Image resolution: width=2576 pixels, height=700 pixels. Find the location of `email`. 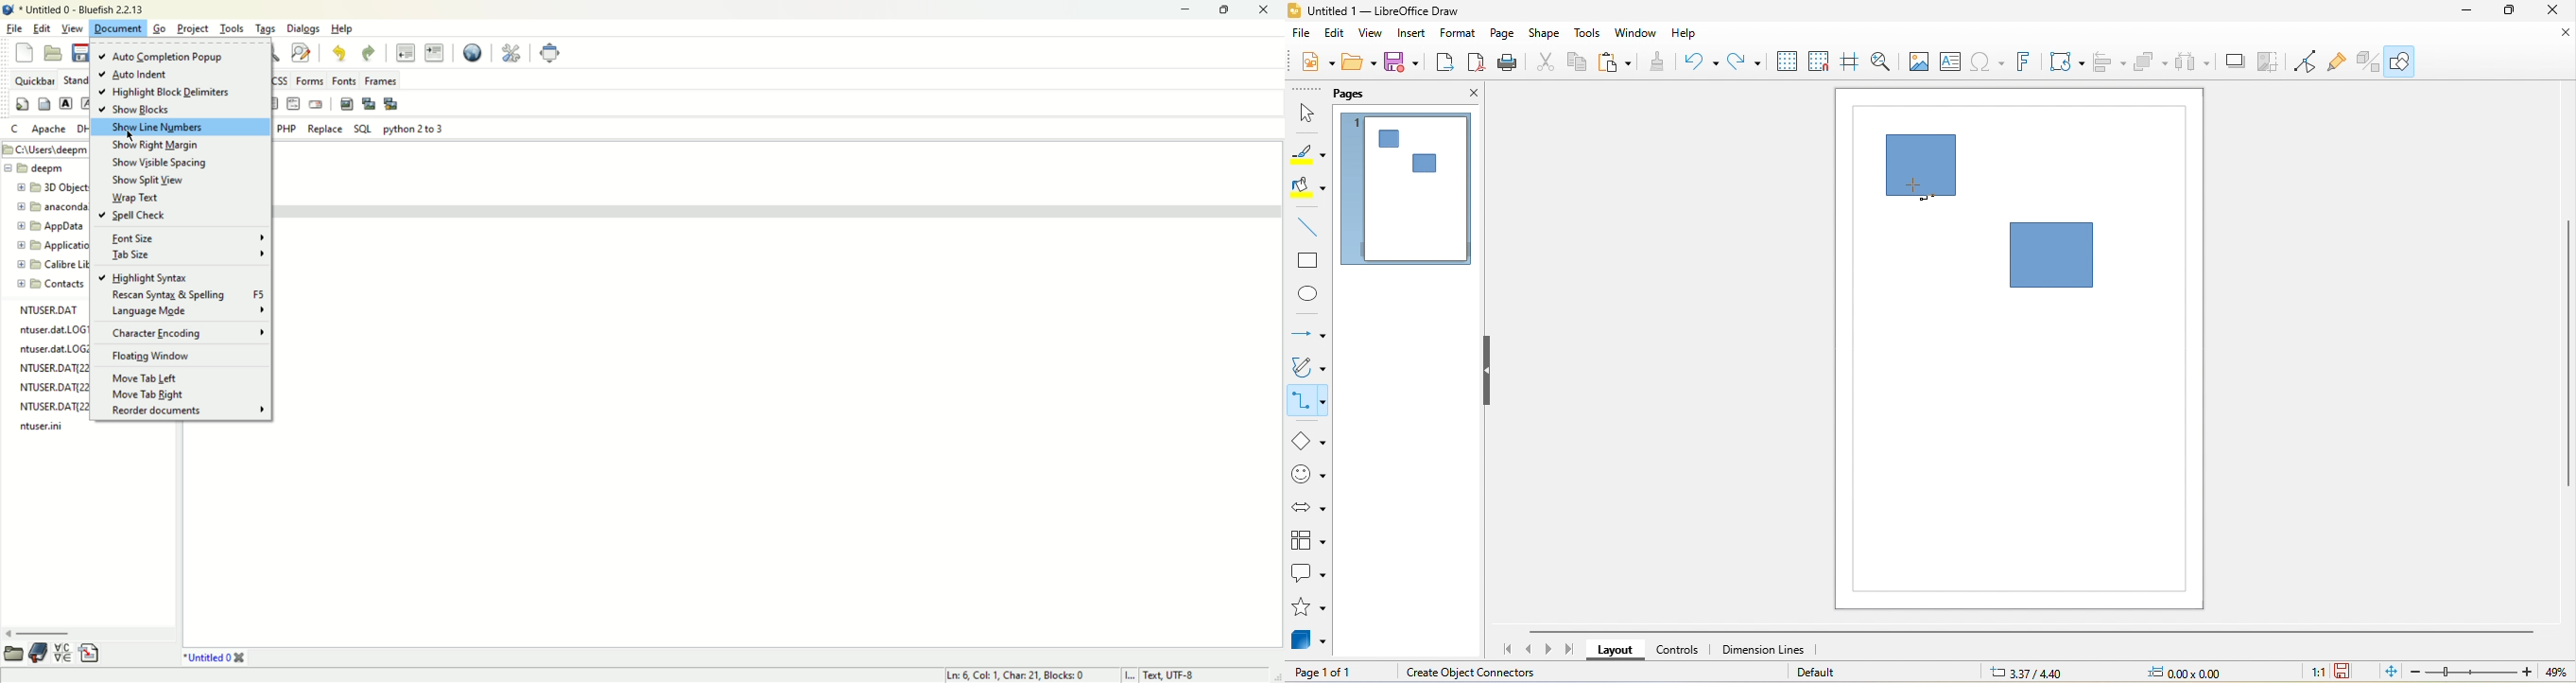

email is located at coordinates (316, 104).